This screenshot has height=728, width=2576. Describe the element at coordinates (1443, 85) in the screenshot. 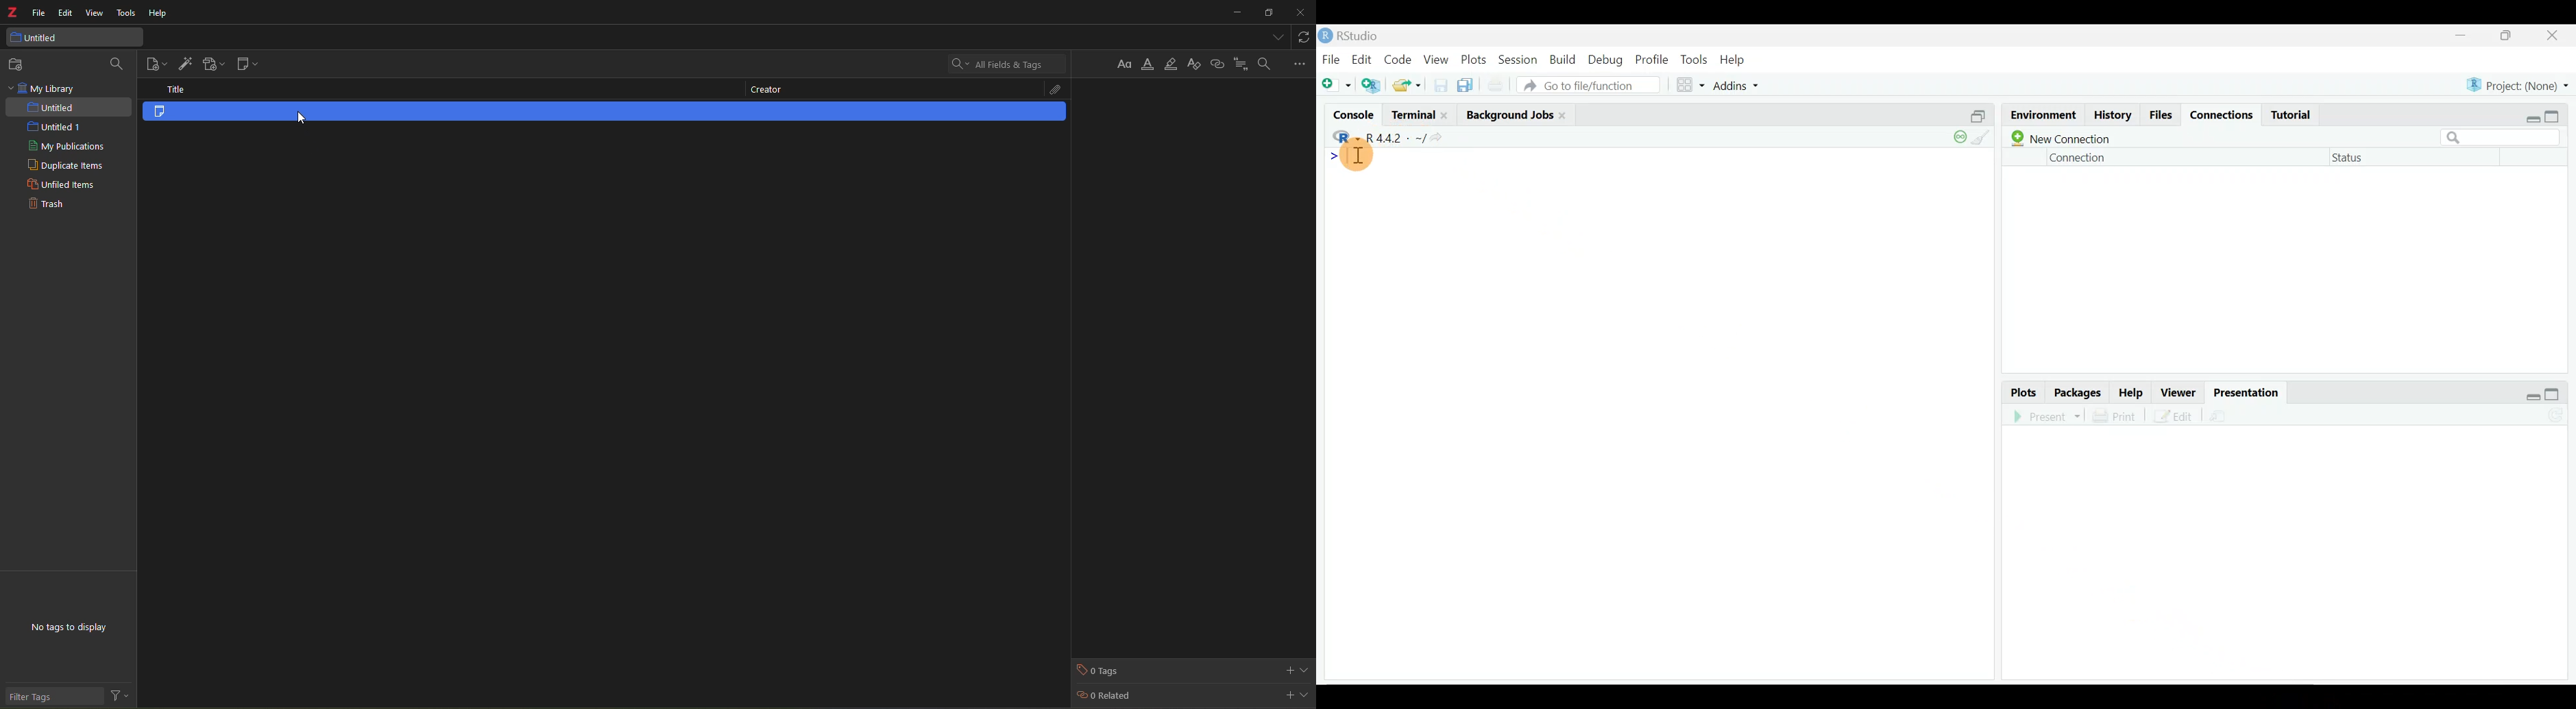

I see `Save current document` at that location.